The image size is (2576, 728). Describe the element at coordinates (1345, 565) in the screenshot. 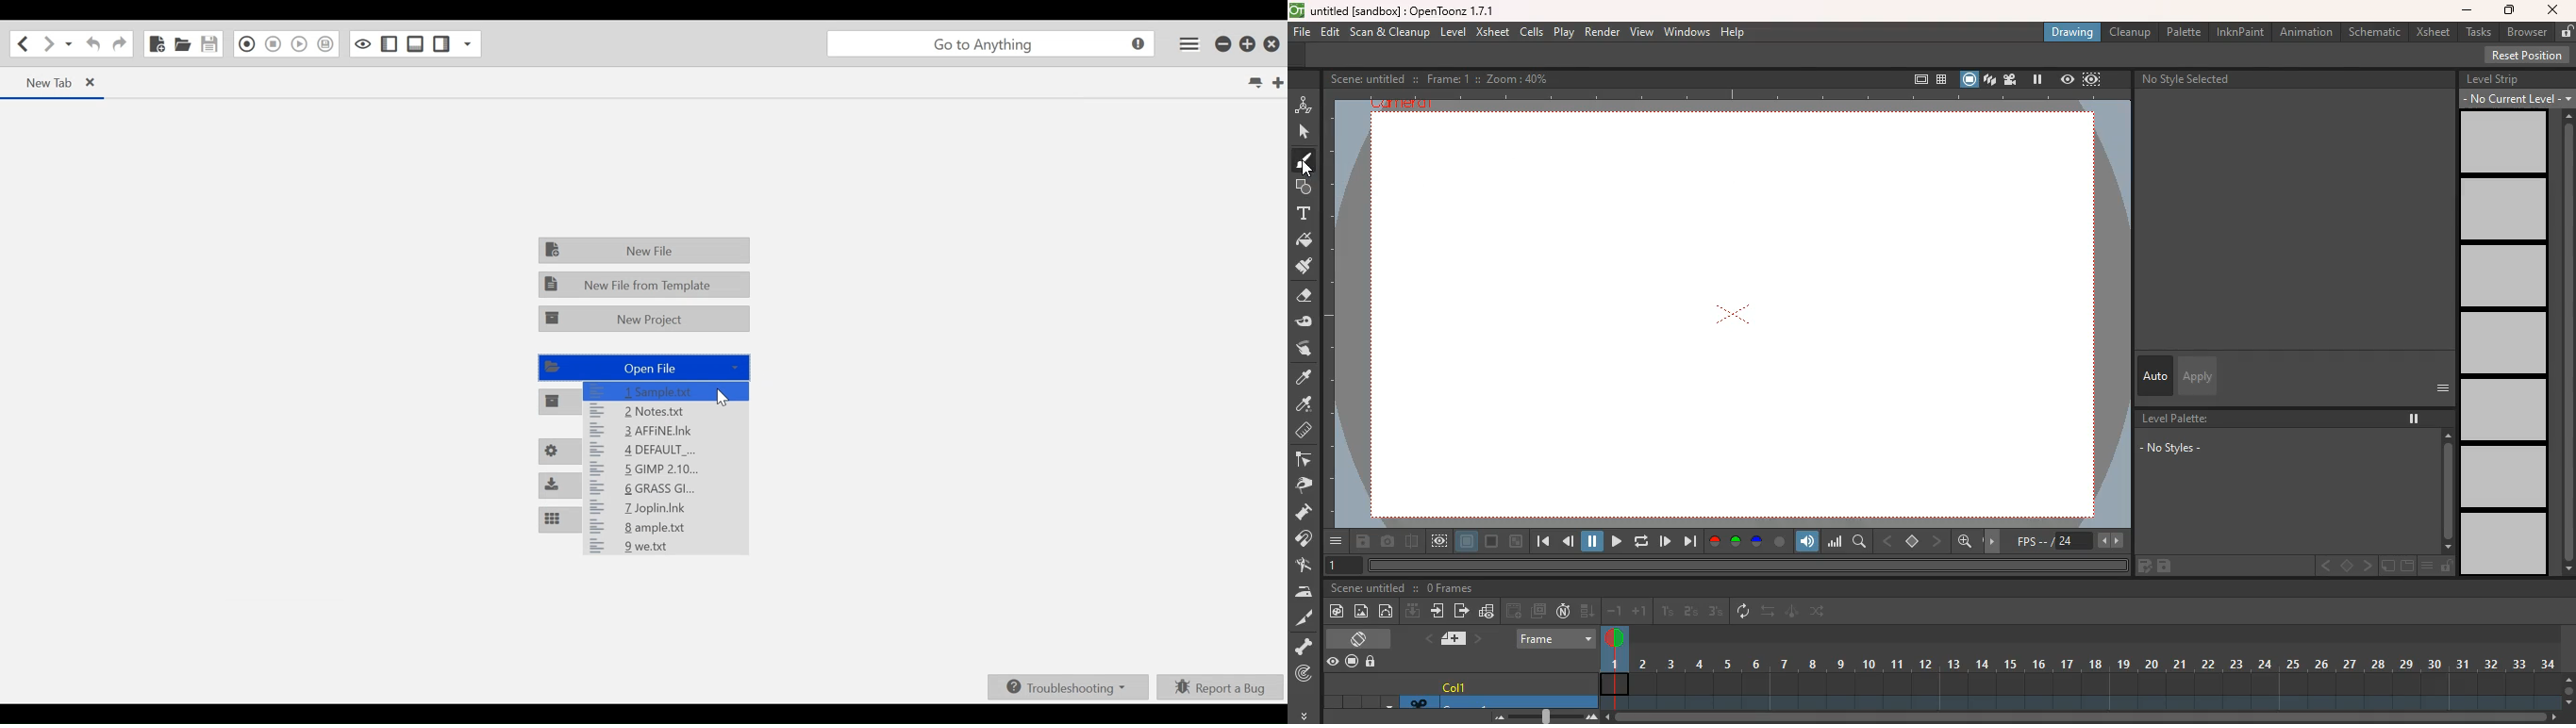

I see `1` at that location.